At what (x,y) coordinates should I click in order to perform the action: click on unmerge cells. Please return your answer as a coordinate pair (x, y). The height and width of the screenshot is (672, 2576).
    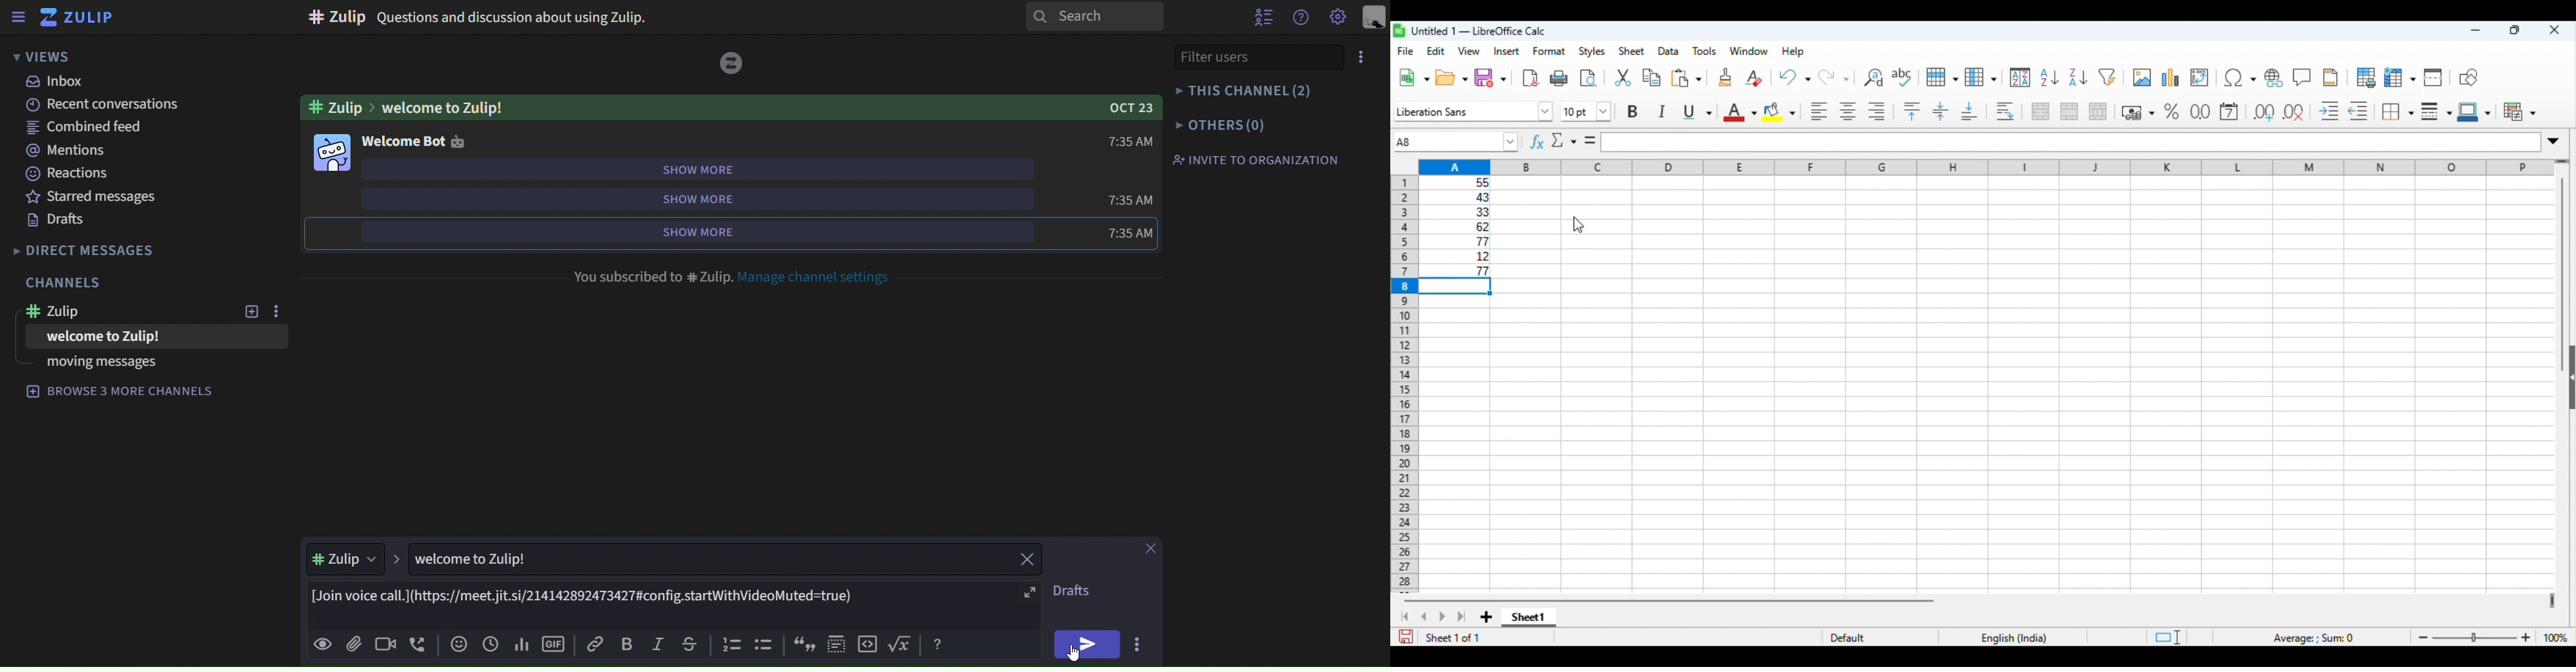
    Looking at the image, I should click on (2098, 112).